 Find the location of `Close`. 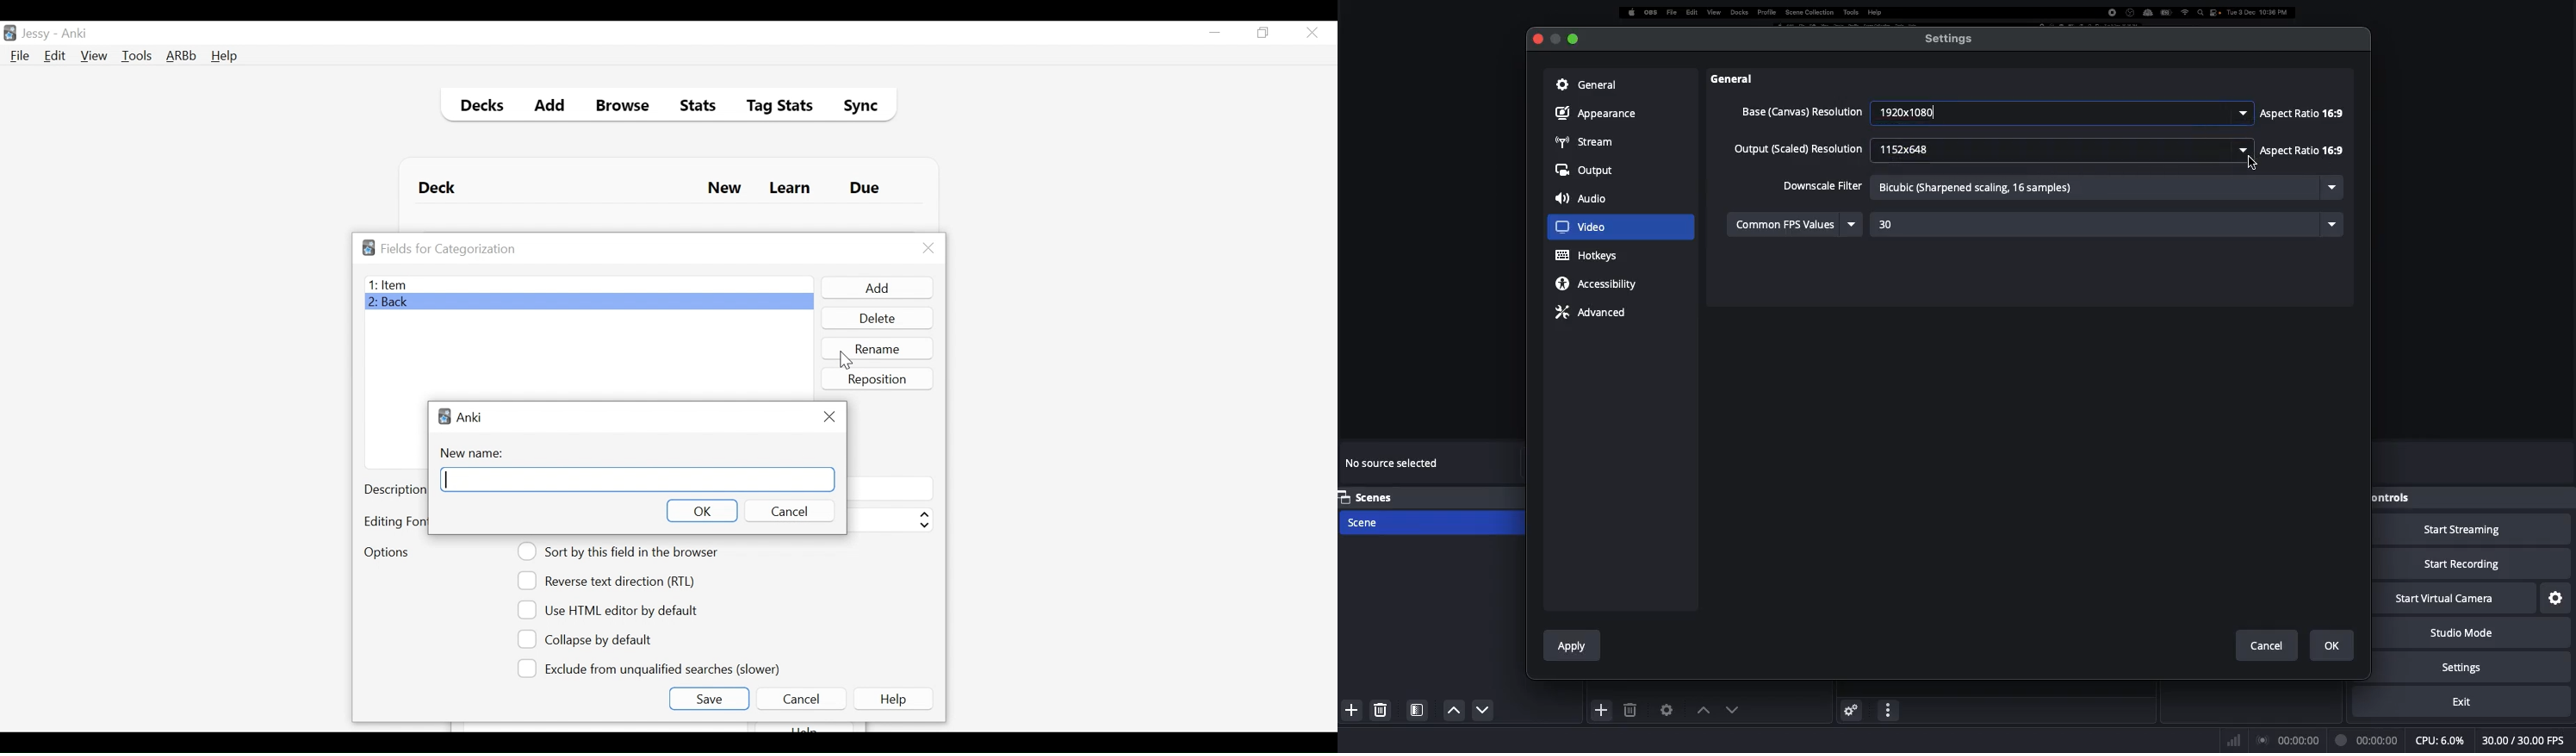

Close is located at coordinates (1312, 33).